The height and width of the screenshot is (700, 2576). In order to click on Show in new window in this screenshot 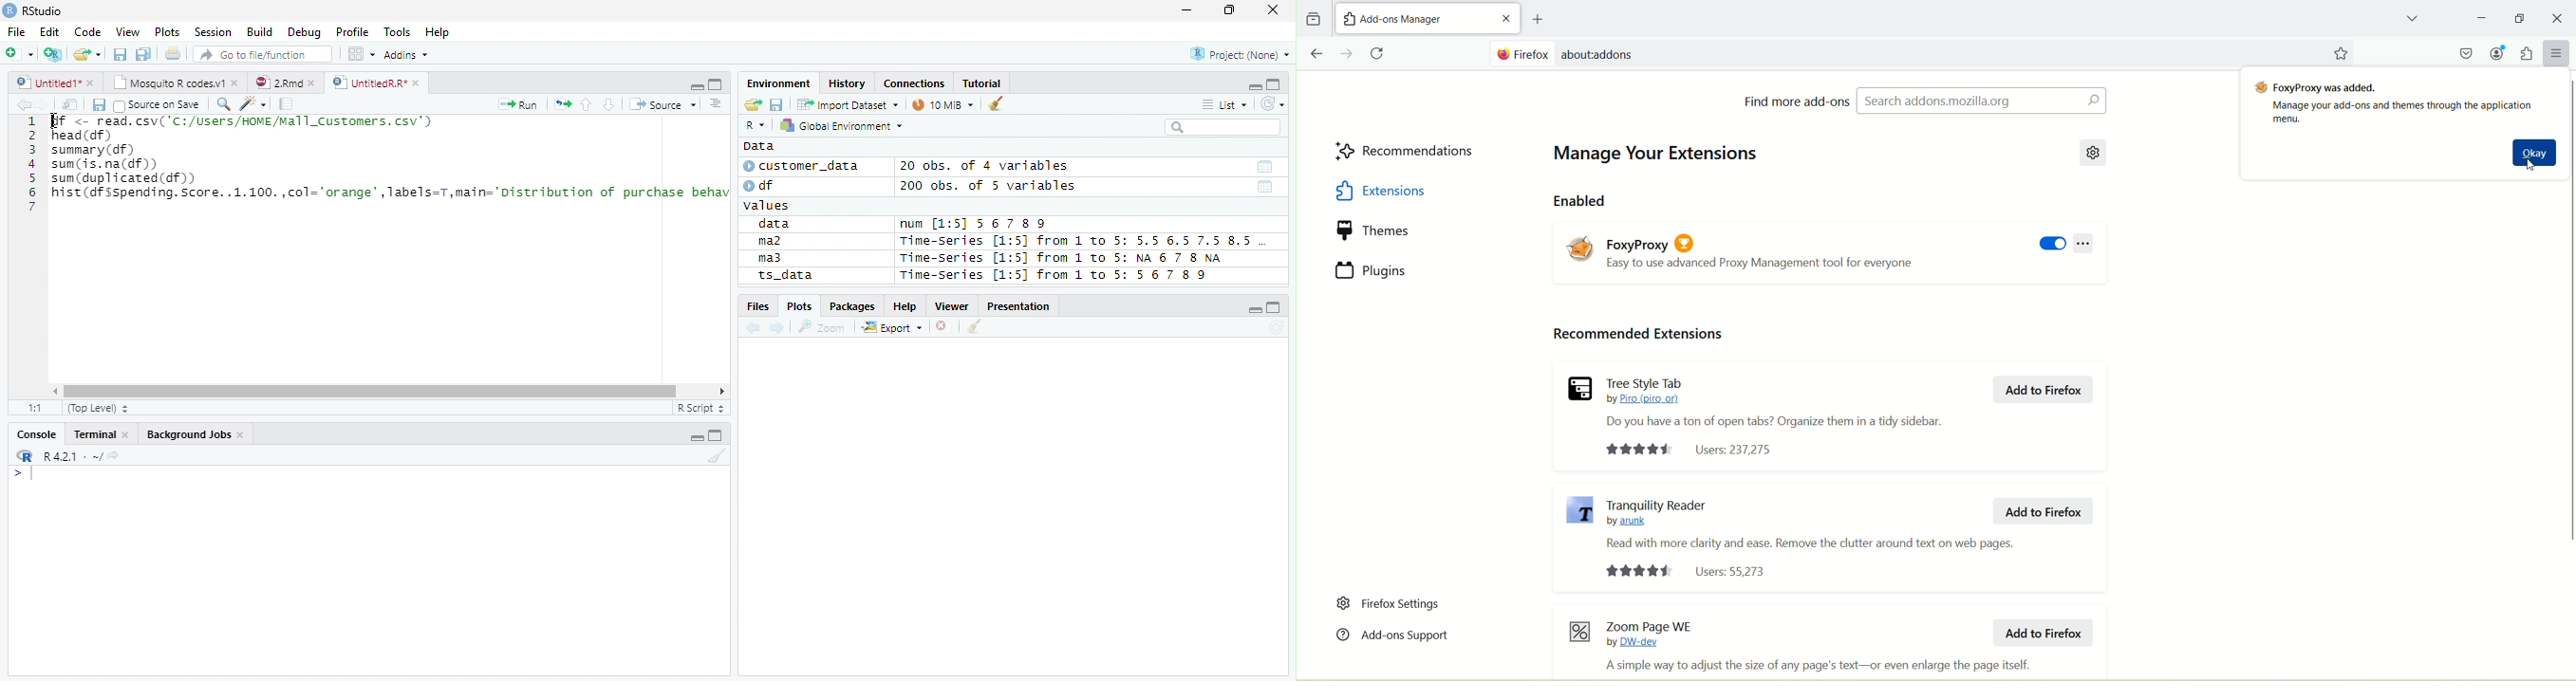, I will do `click(71, 104)`.